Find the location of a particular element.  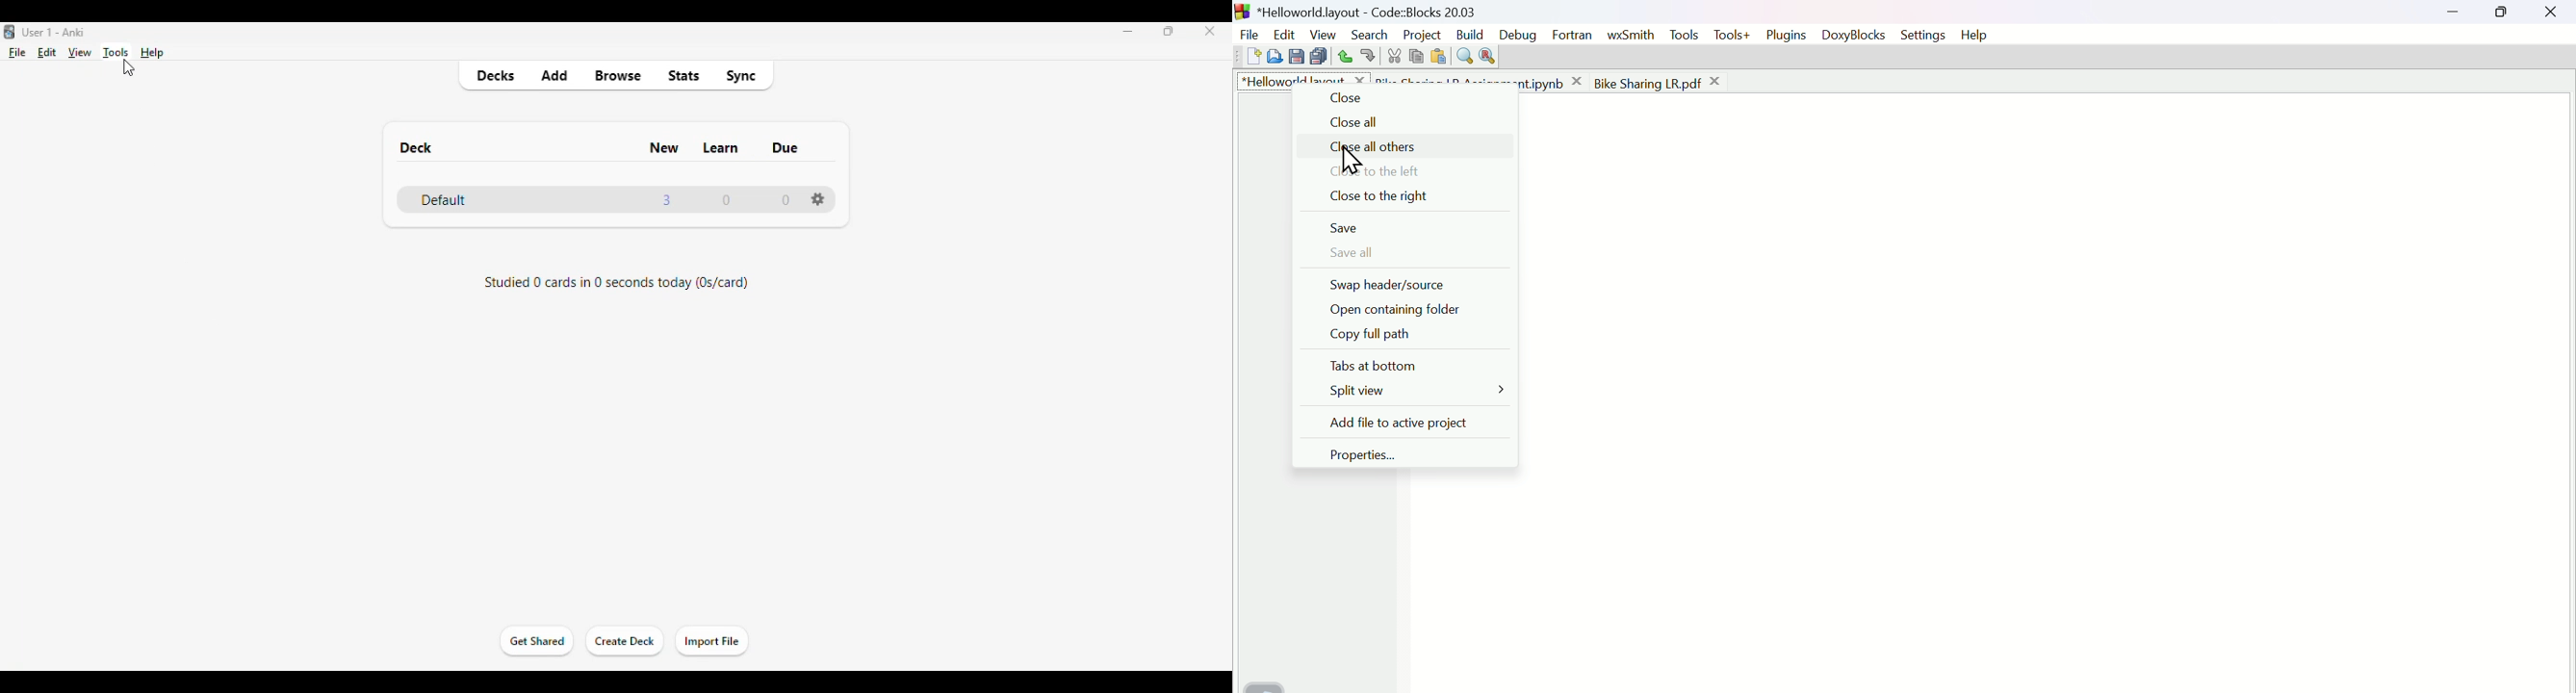

Open containing folder is located at coordinates (1400, 311).